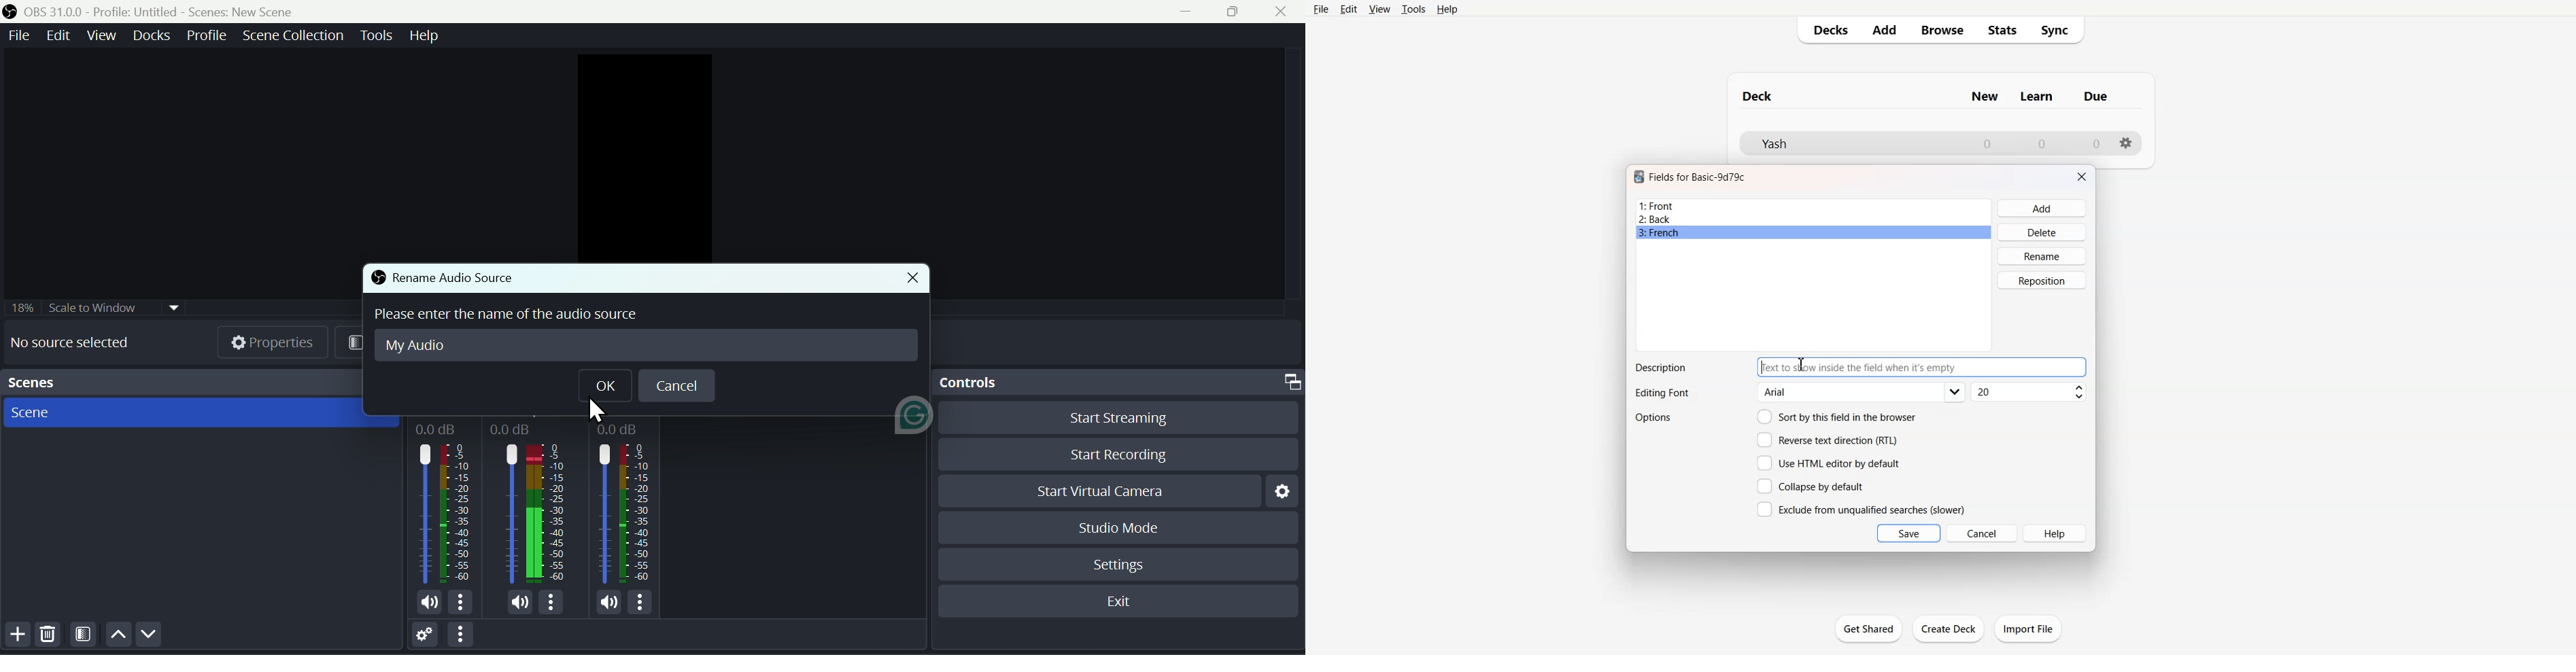 The width and height of the screenshot is (2576, 672). Describe the element at coordinates (424, 37) in the screenshot. I see `help` at that location.